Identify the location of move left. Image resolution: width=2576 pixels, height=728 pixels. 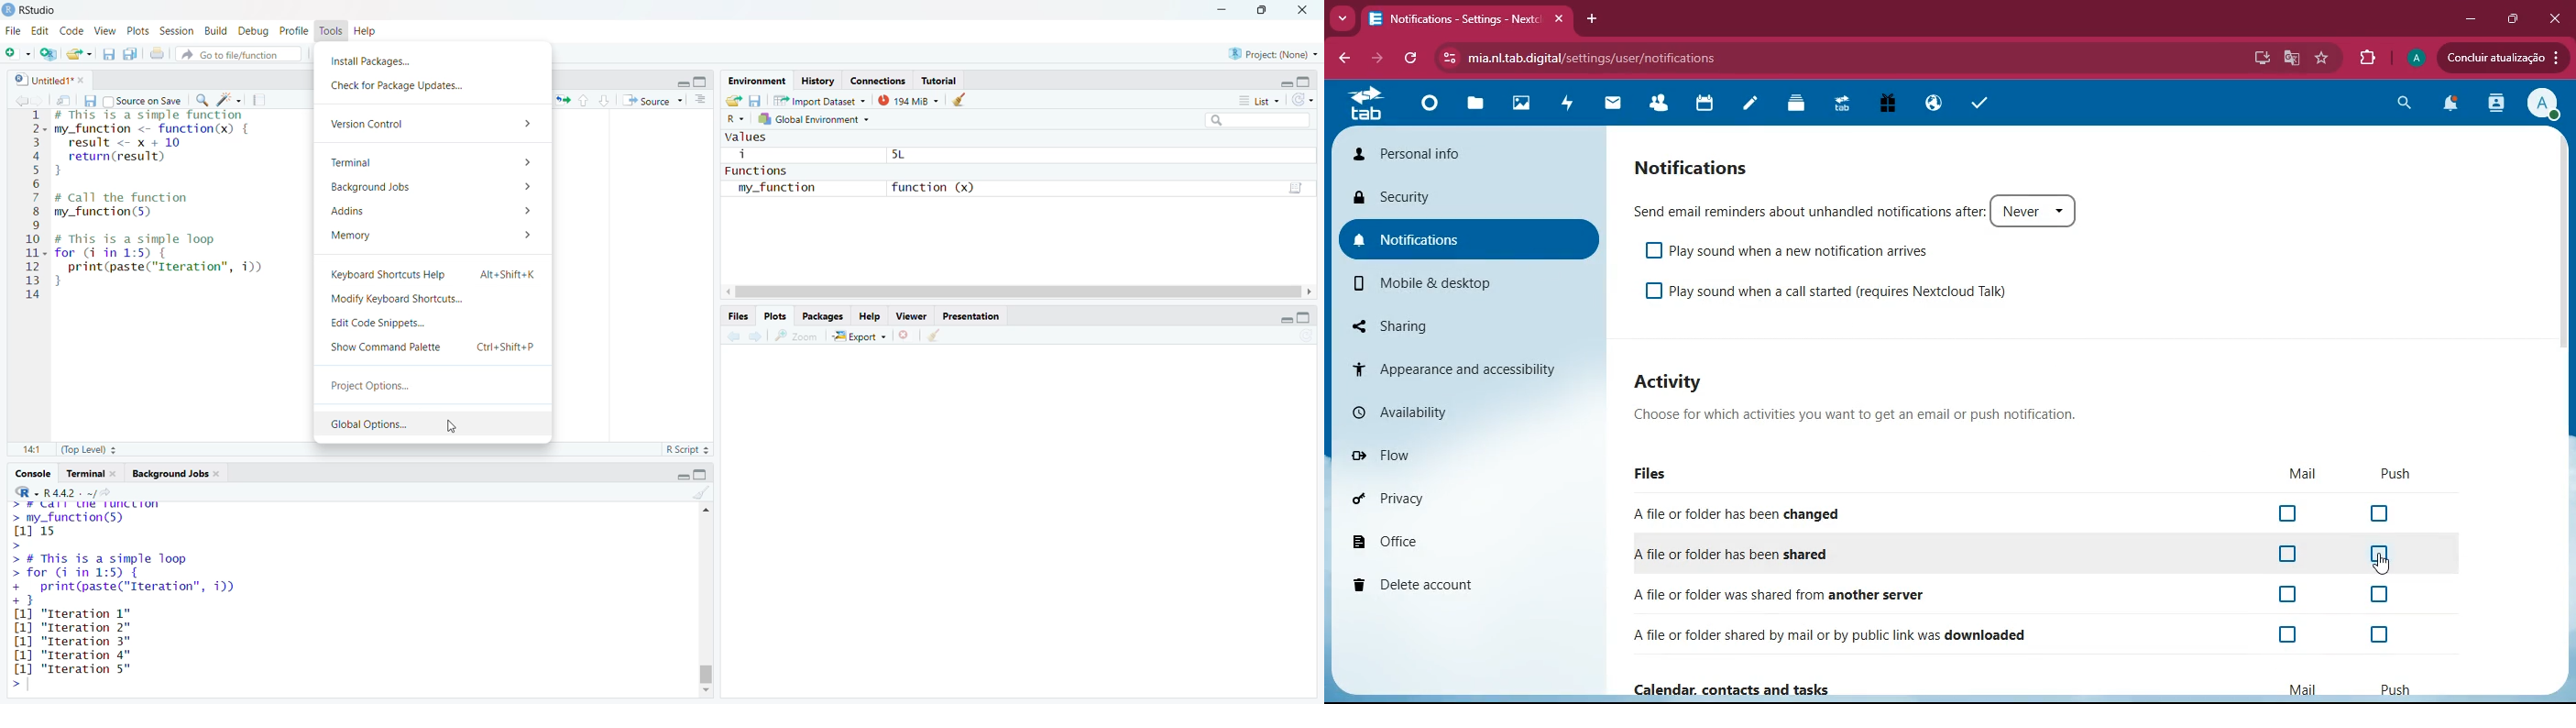
(730, 292).